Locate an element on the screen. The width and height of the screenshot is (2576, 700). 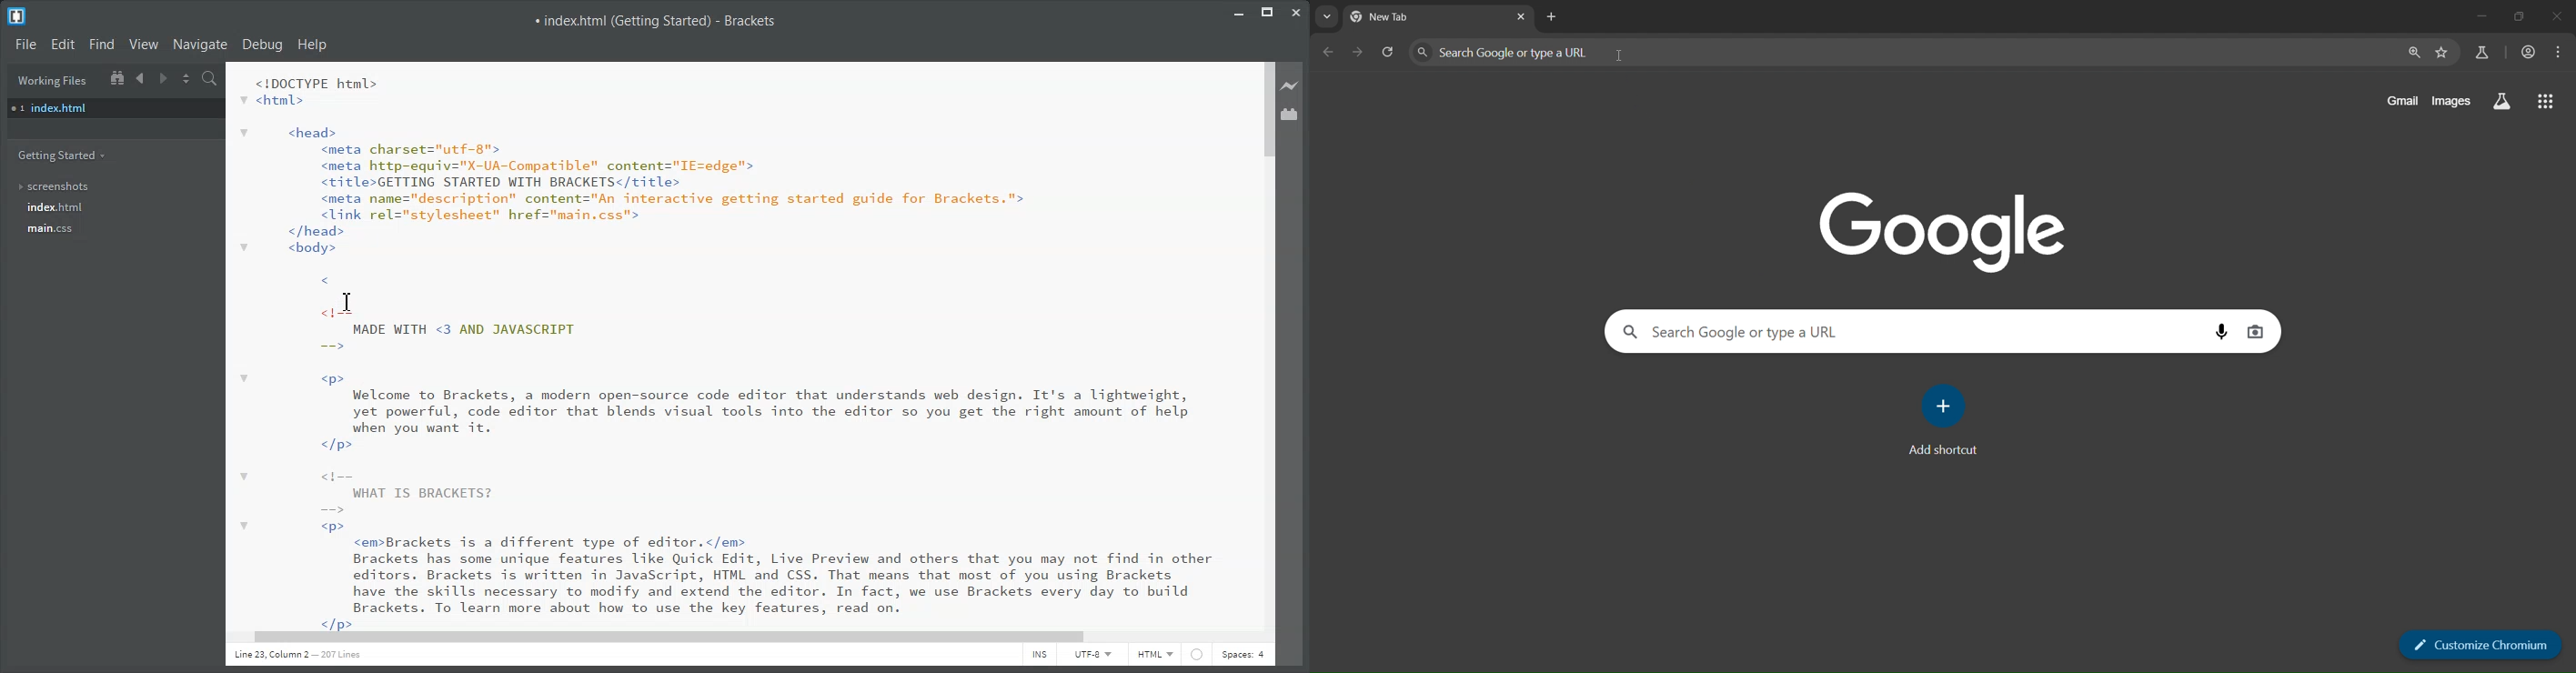
Extension Manager is located at coordinates (1292, 114).